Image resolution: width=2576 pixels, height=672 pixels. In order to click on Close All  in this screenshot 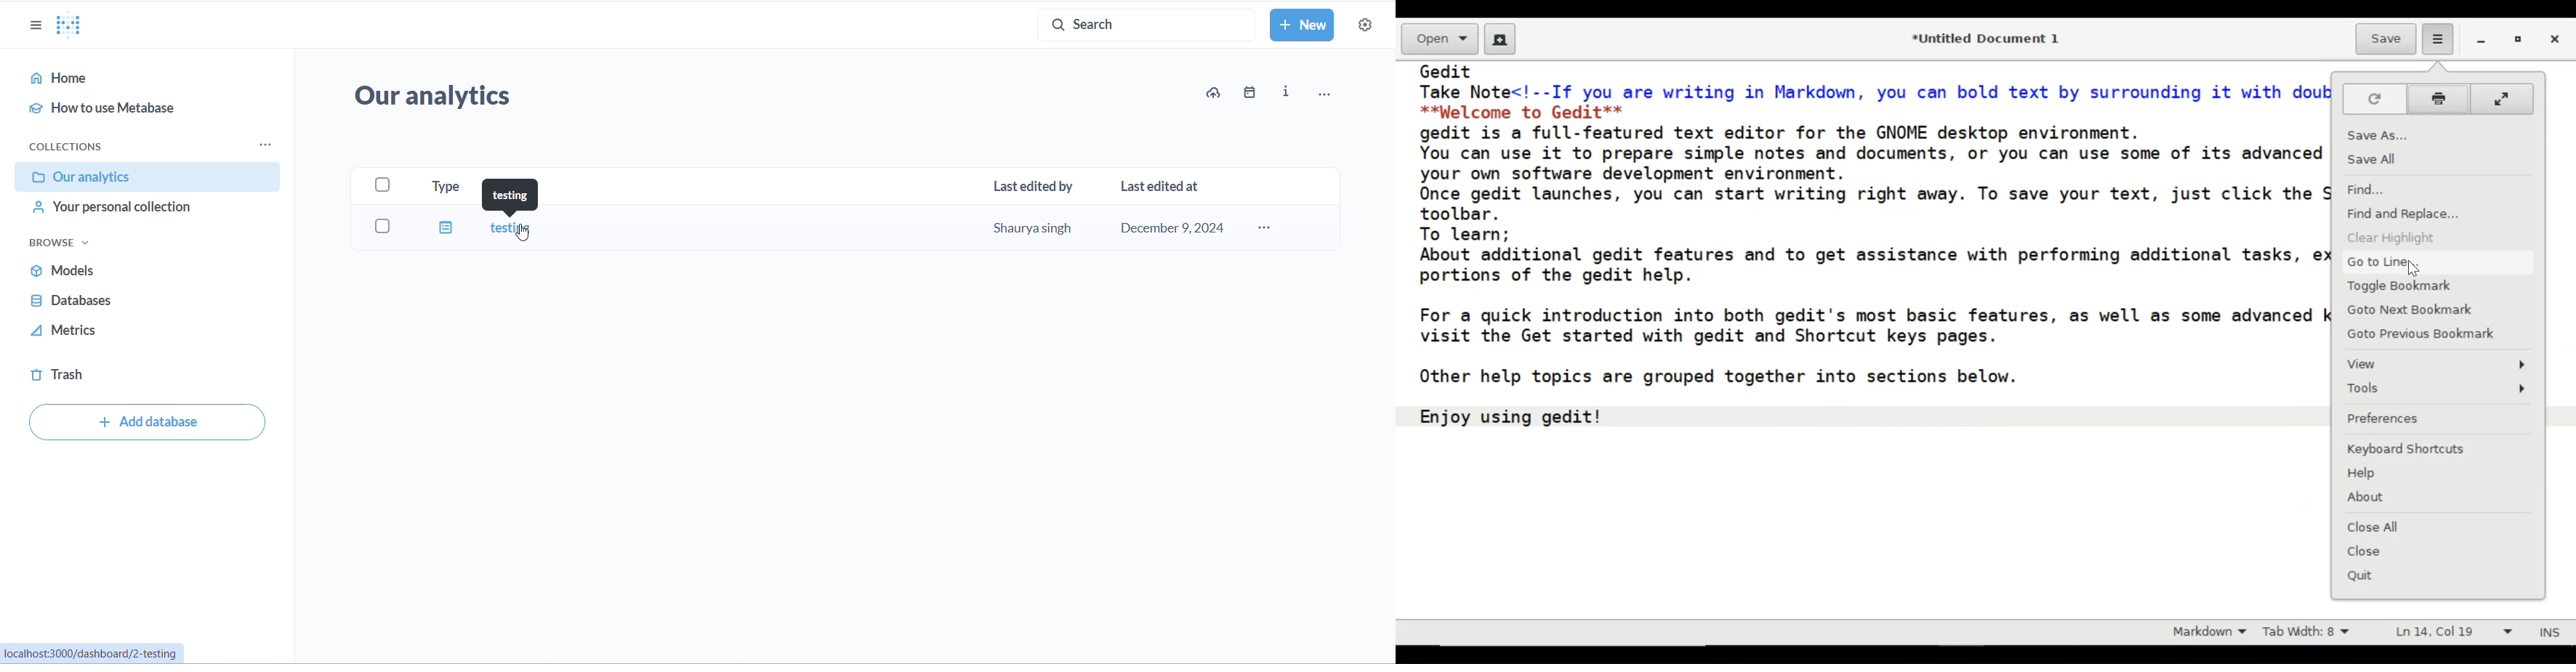, I will do `click(2379, 528)`.